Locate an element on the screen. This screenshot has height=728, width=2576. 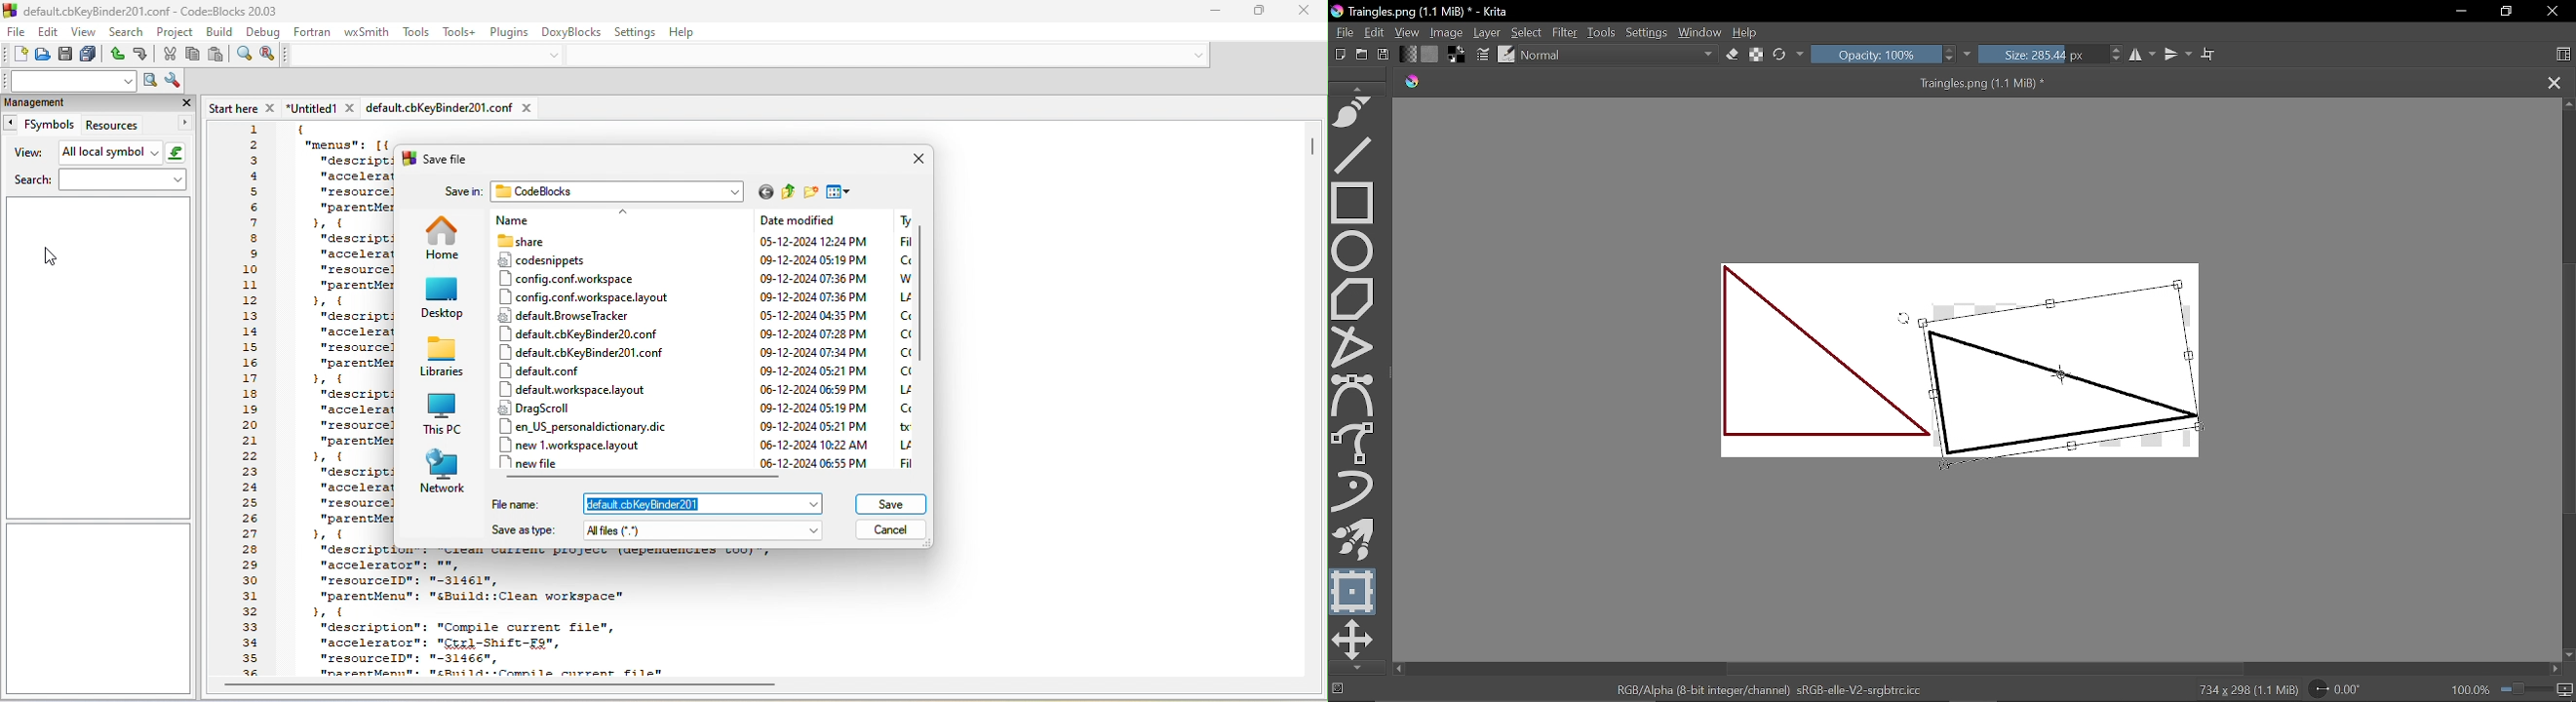
this pc is located at coordinates (445, 413).